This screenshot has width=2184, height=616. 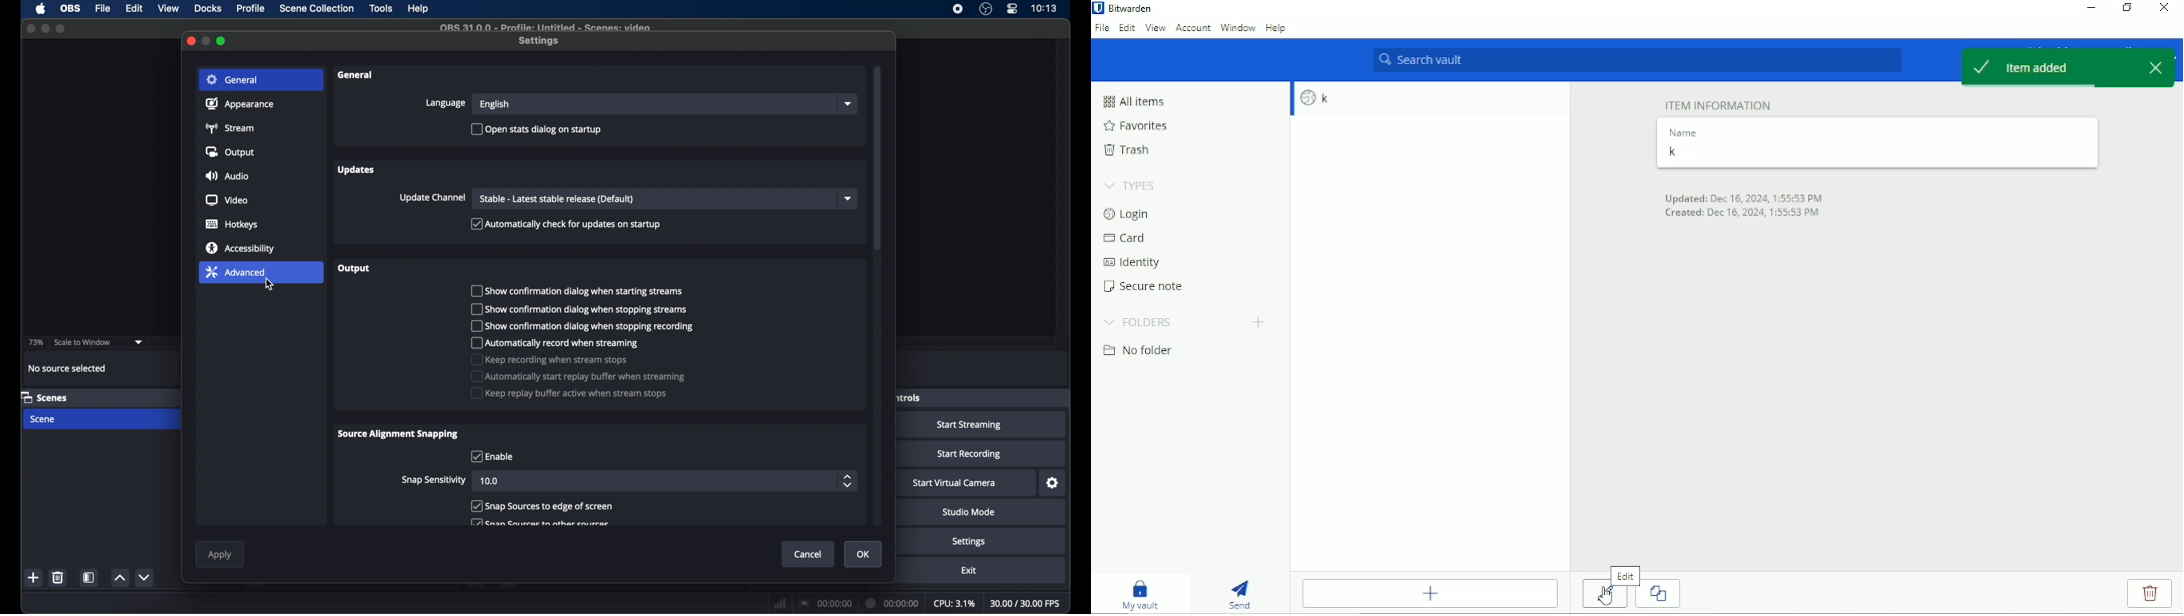 What do you see at coordinates (209, 9) in the screenshot?
I see `docks` at bounding box center [209, 9].